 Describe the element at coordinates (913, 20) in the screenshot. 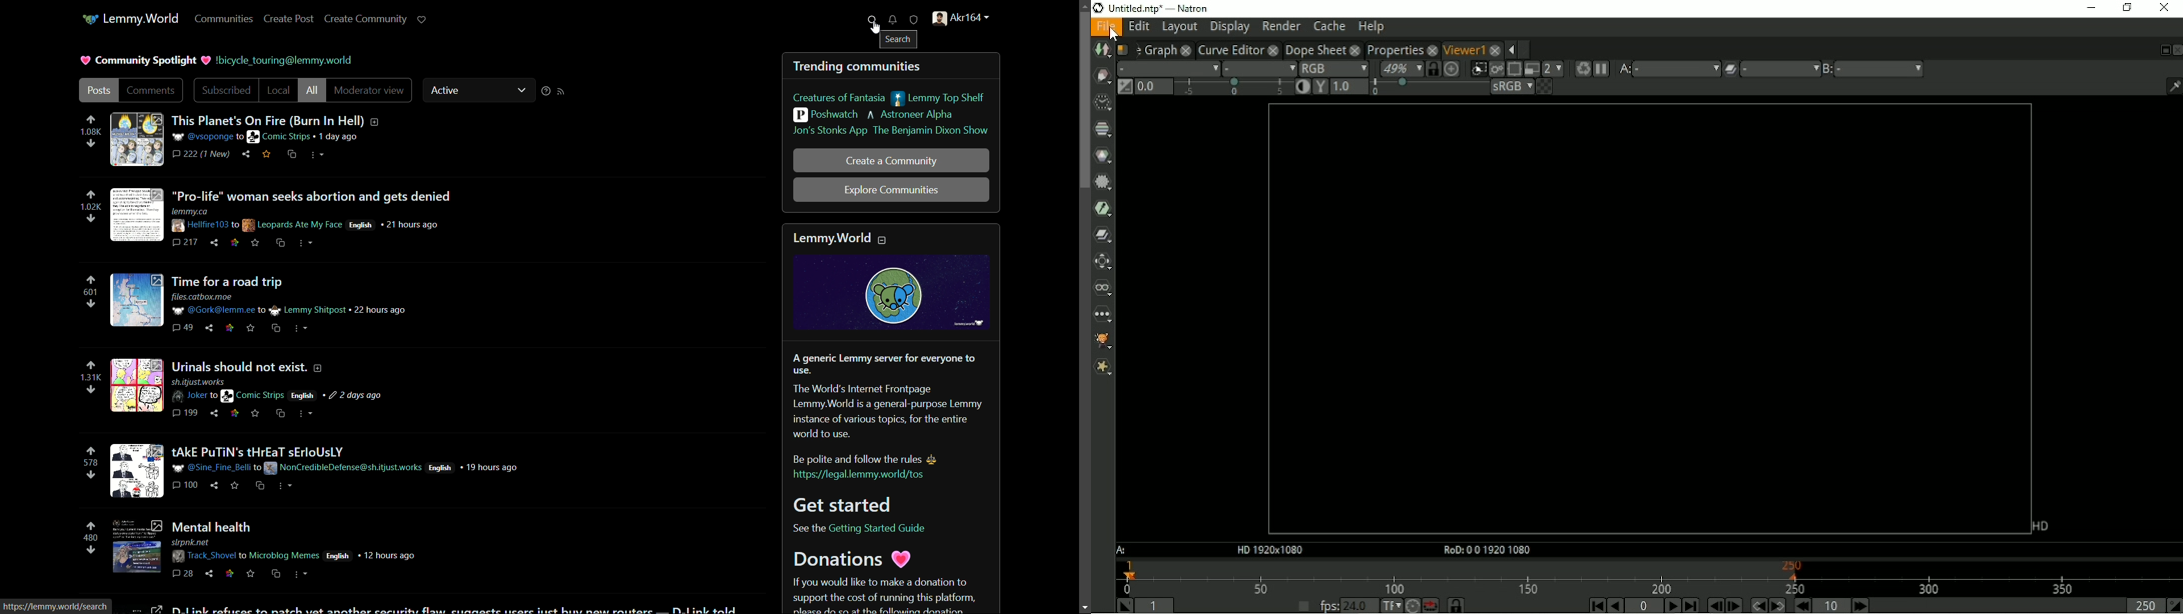

I see `unread reports` at that location.